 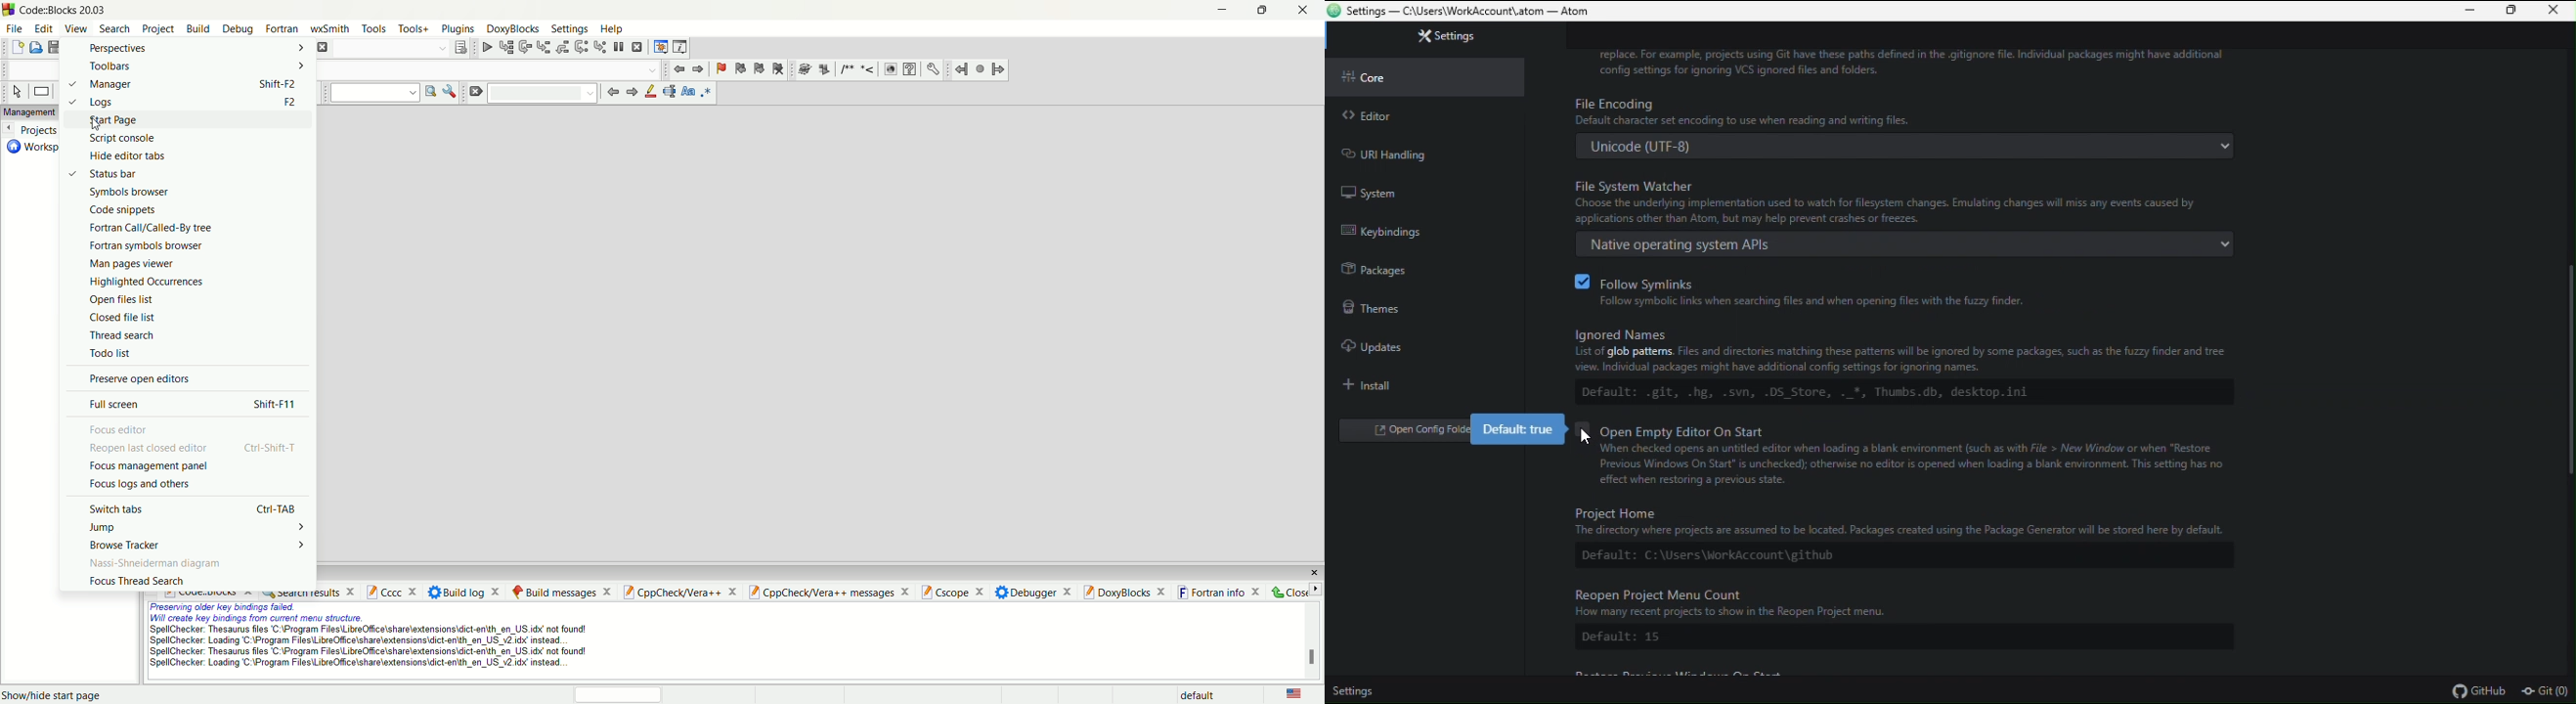 What do you see at coordinates (188, 122) in the screenshot?
I see `start page` at bounding box center [188, 122].